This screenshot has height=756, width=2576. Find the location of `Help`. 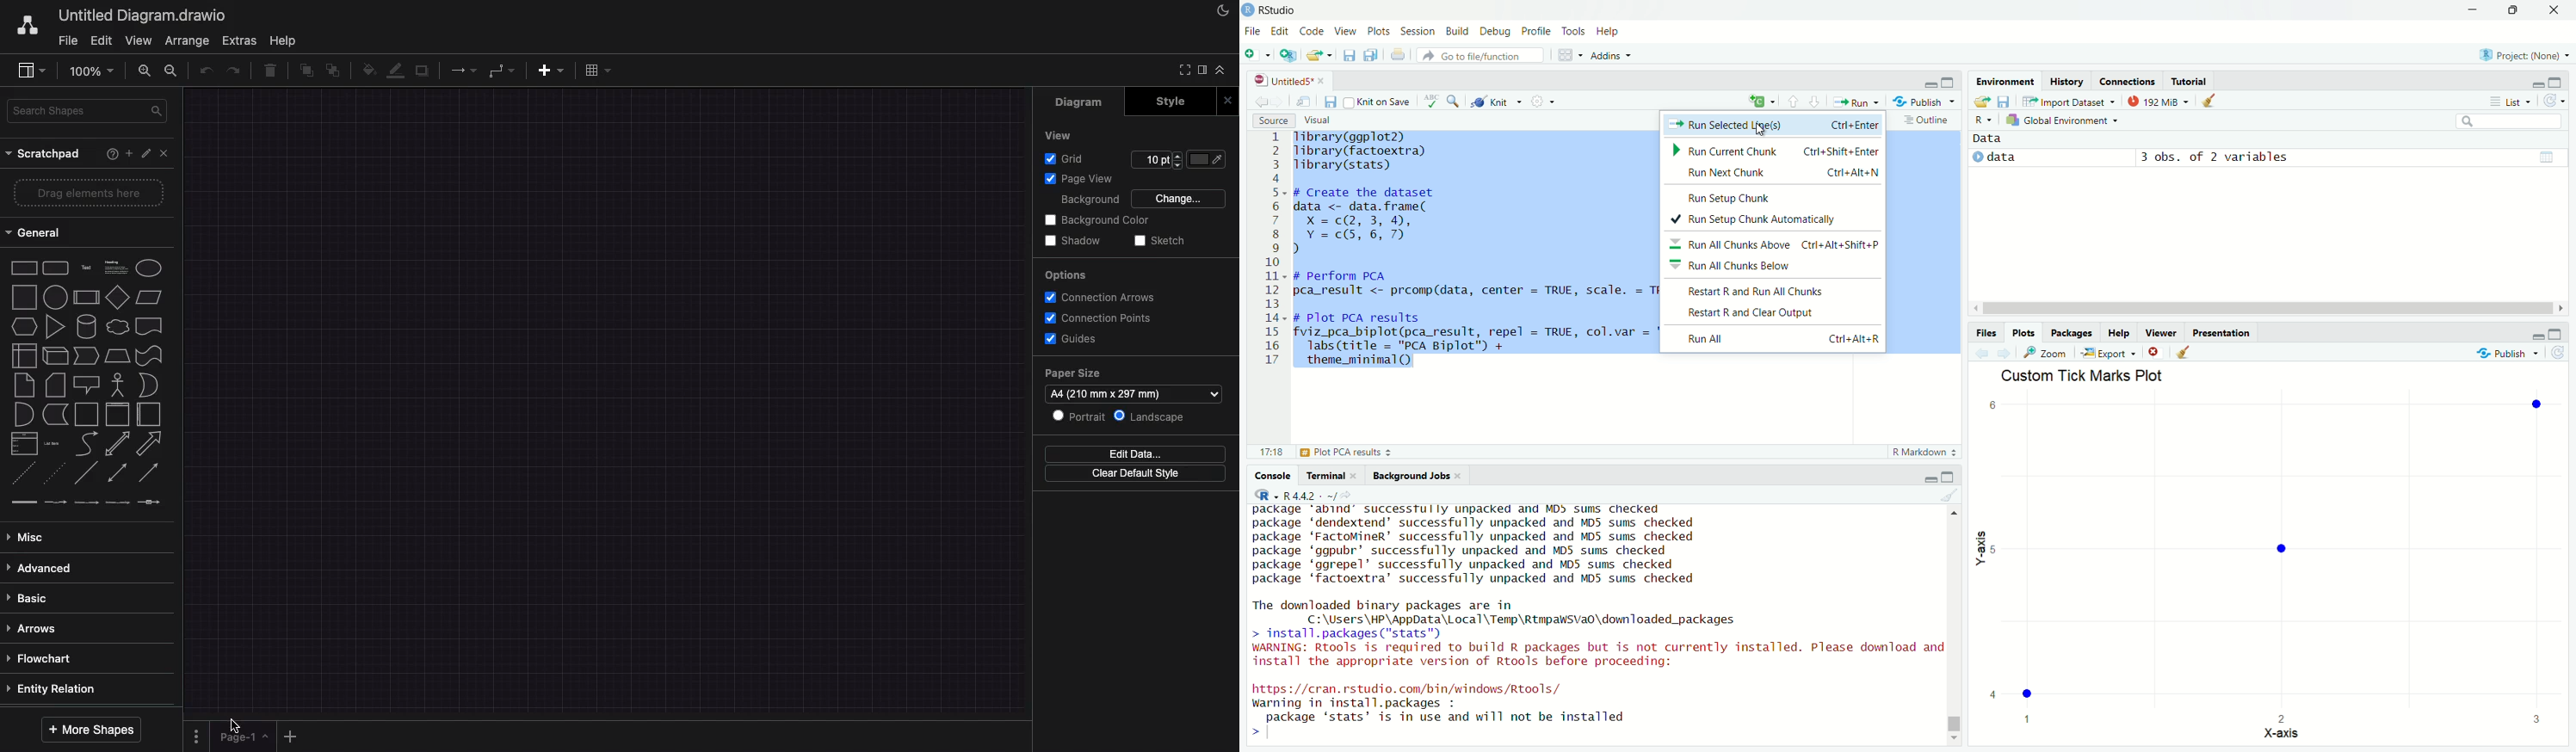

Help is located at coordinates (2120, 333).